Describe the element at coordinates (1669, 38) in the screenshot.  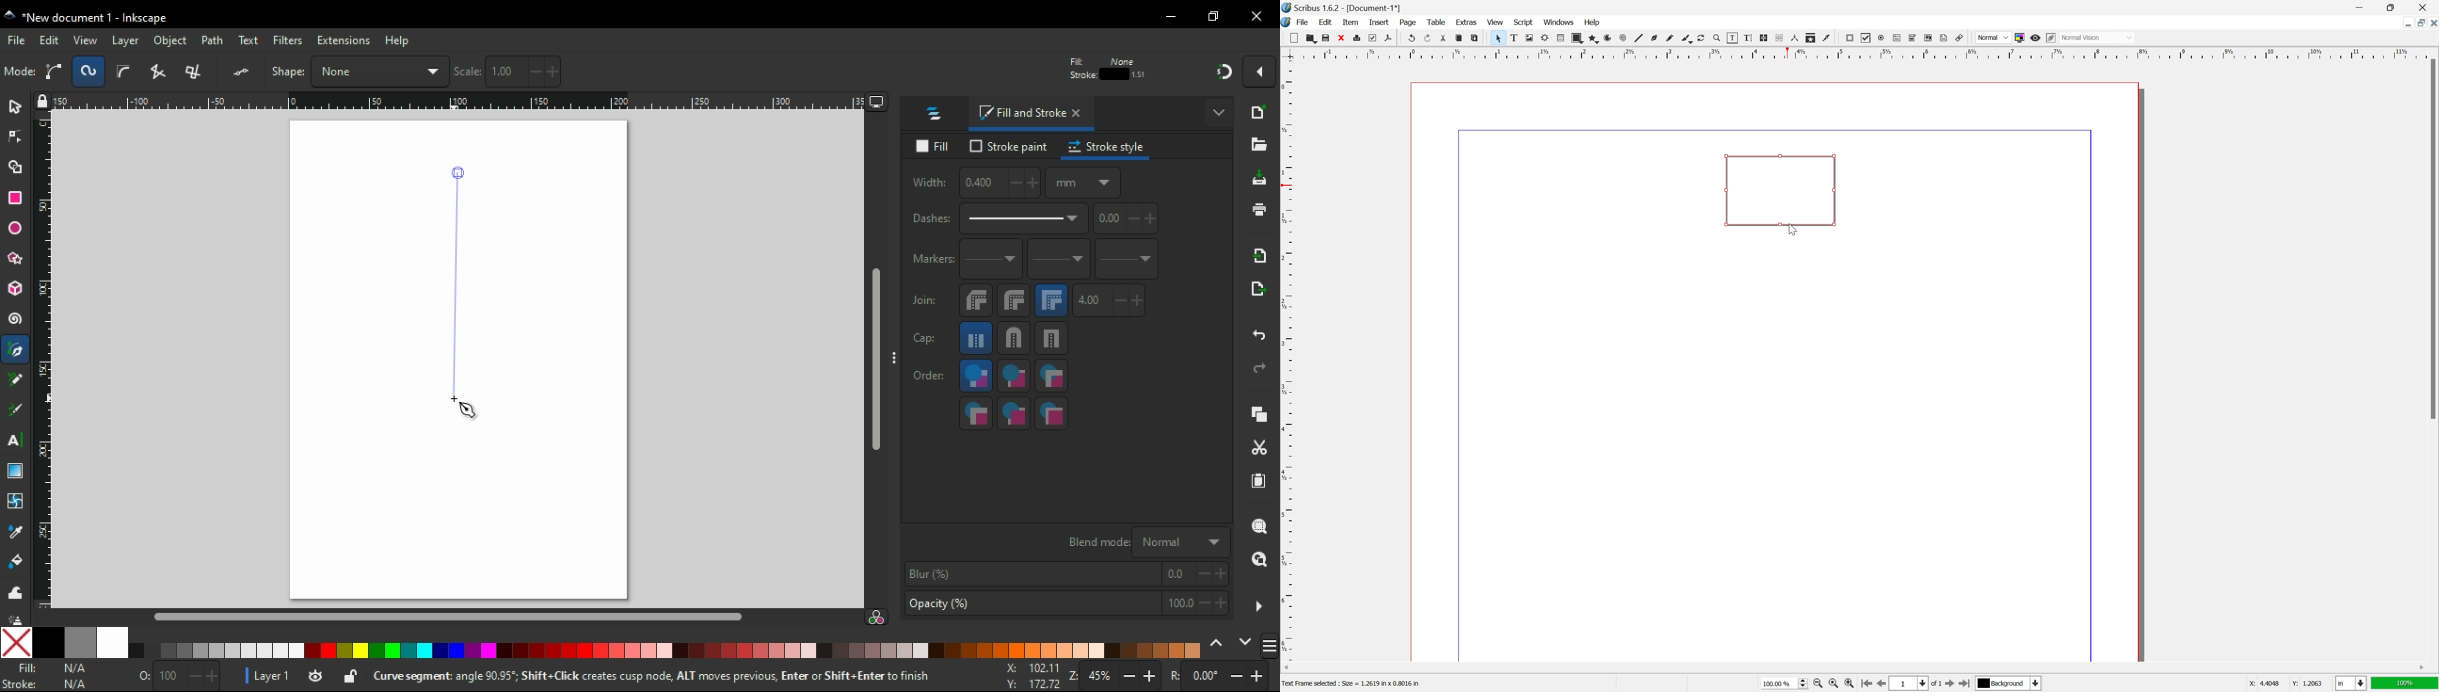
I see `freehand line` at that location.